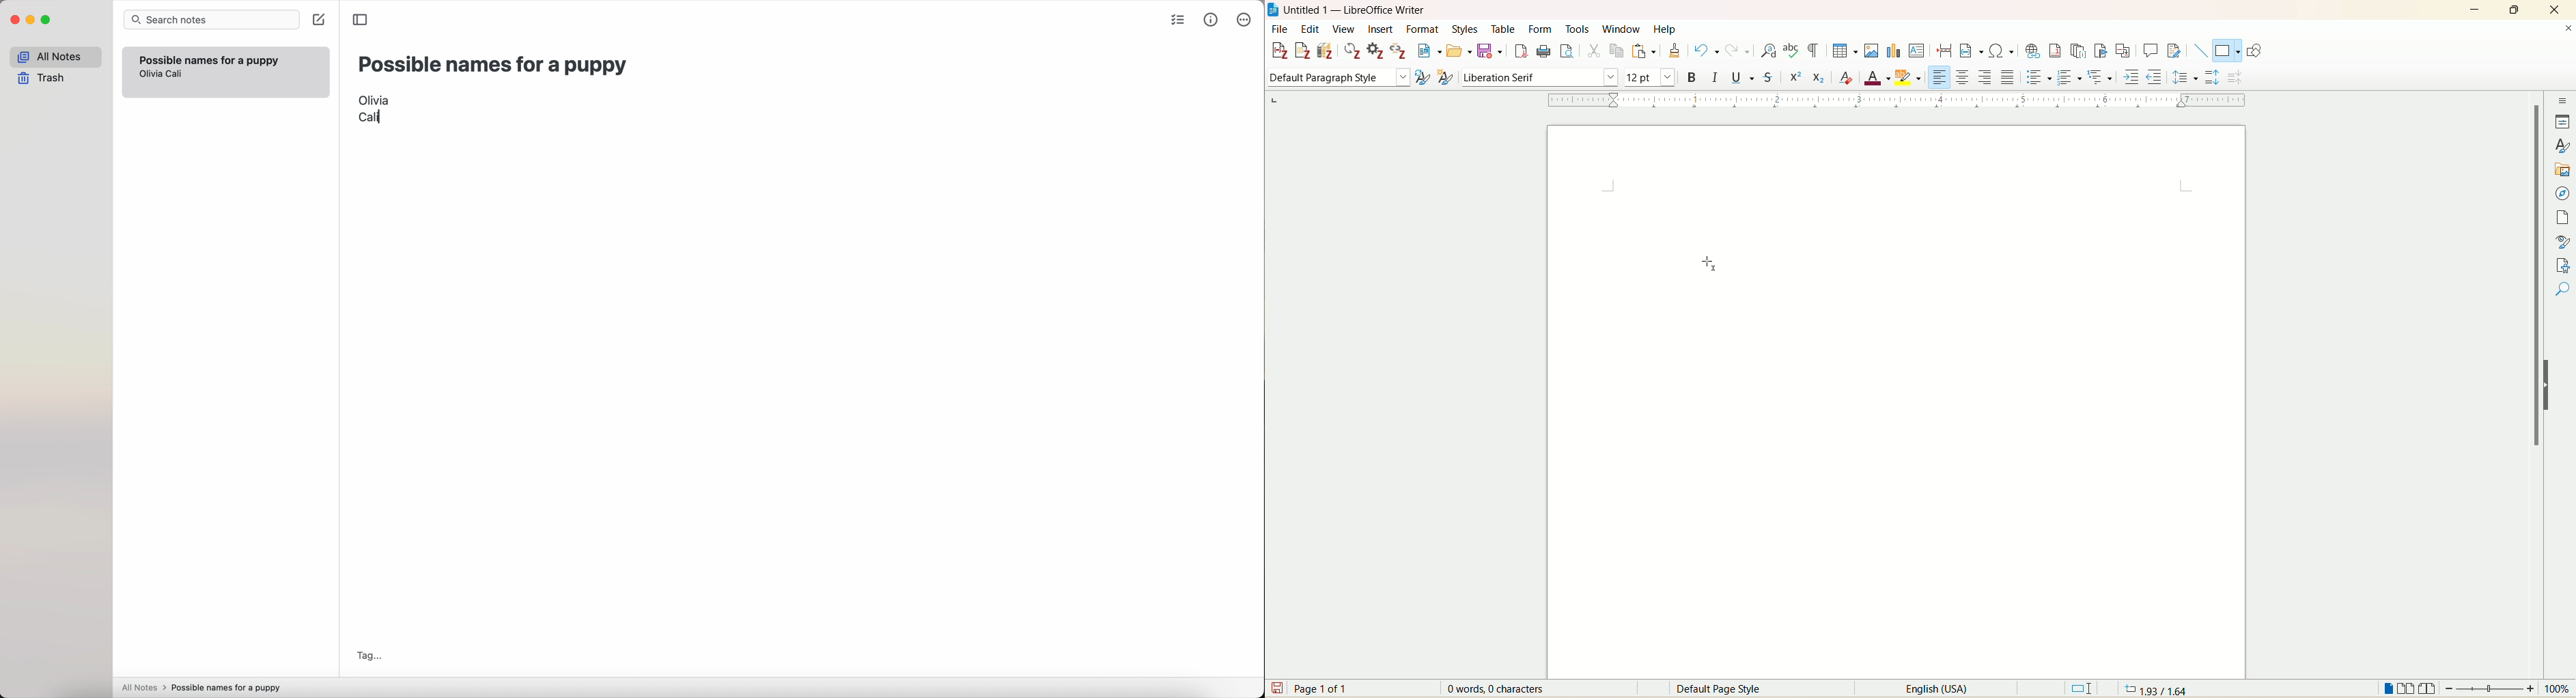 The width and height of the screenshot is (2576, 700). I want to click on close, so click(2553, 10).